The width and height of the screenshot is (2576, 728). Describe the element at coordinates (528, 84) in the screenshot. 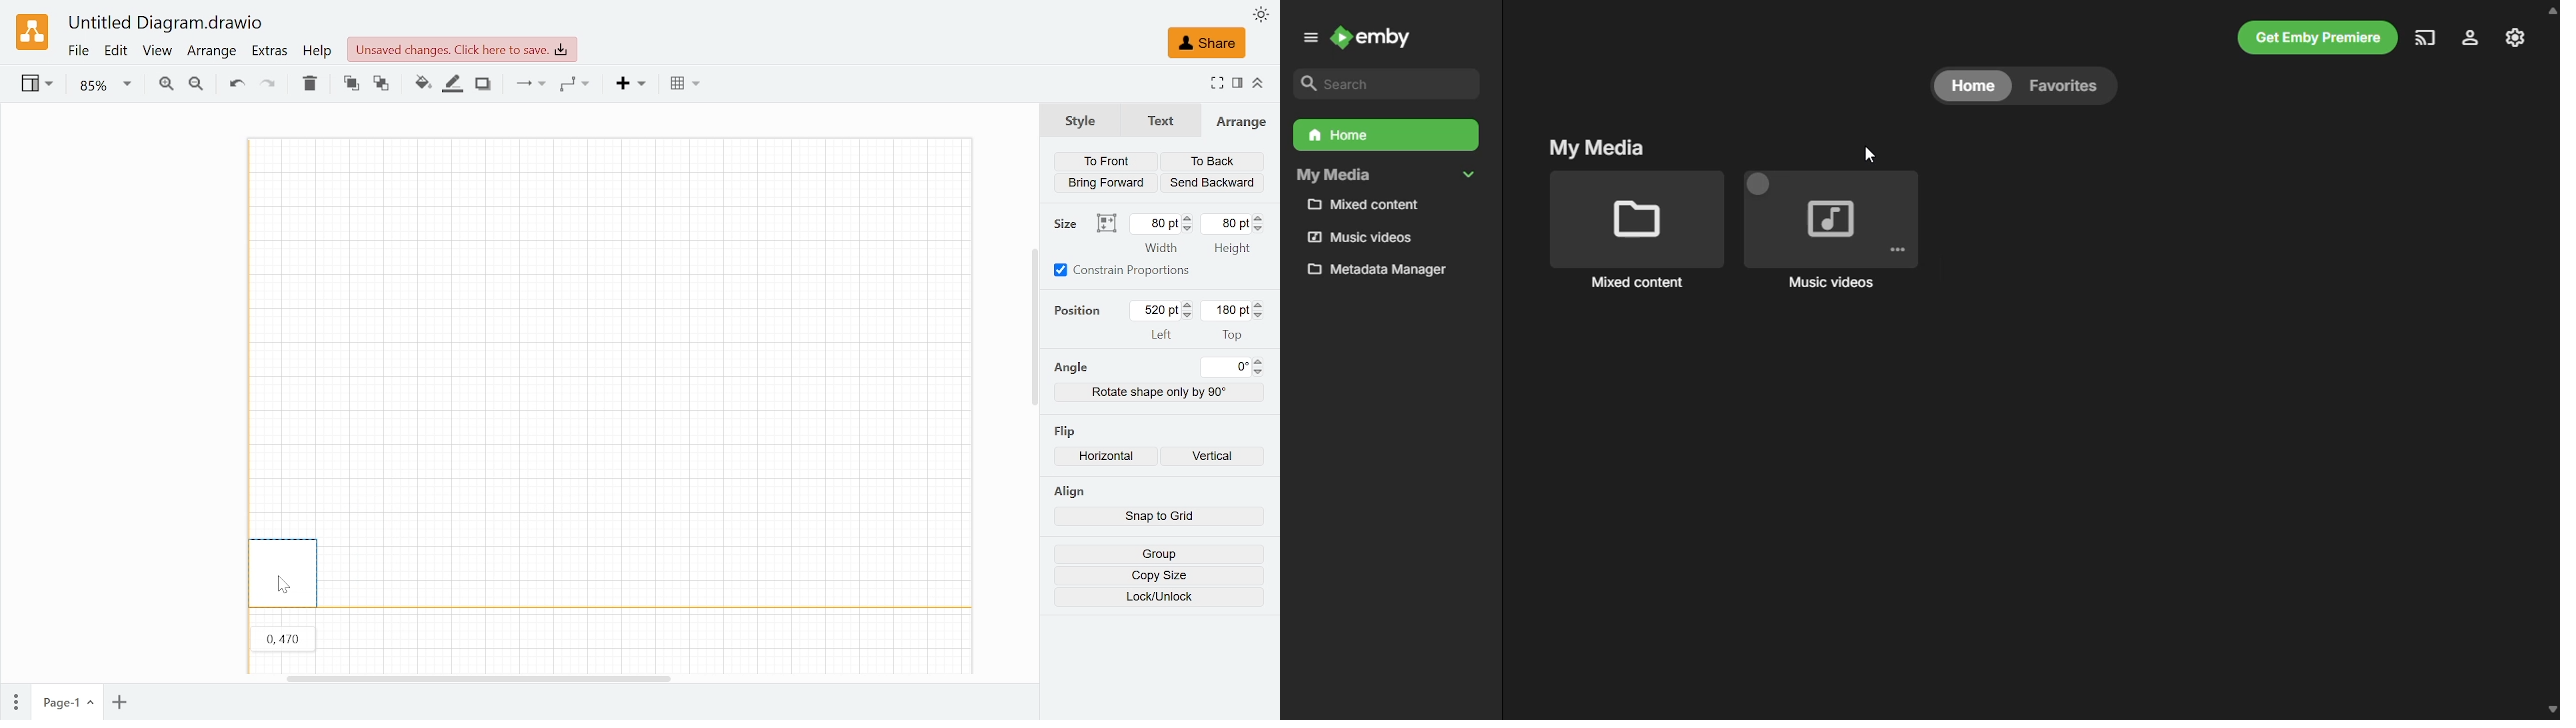

I see `Connections` at that location.